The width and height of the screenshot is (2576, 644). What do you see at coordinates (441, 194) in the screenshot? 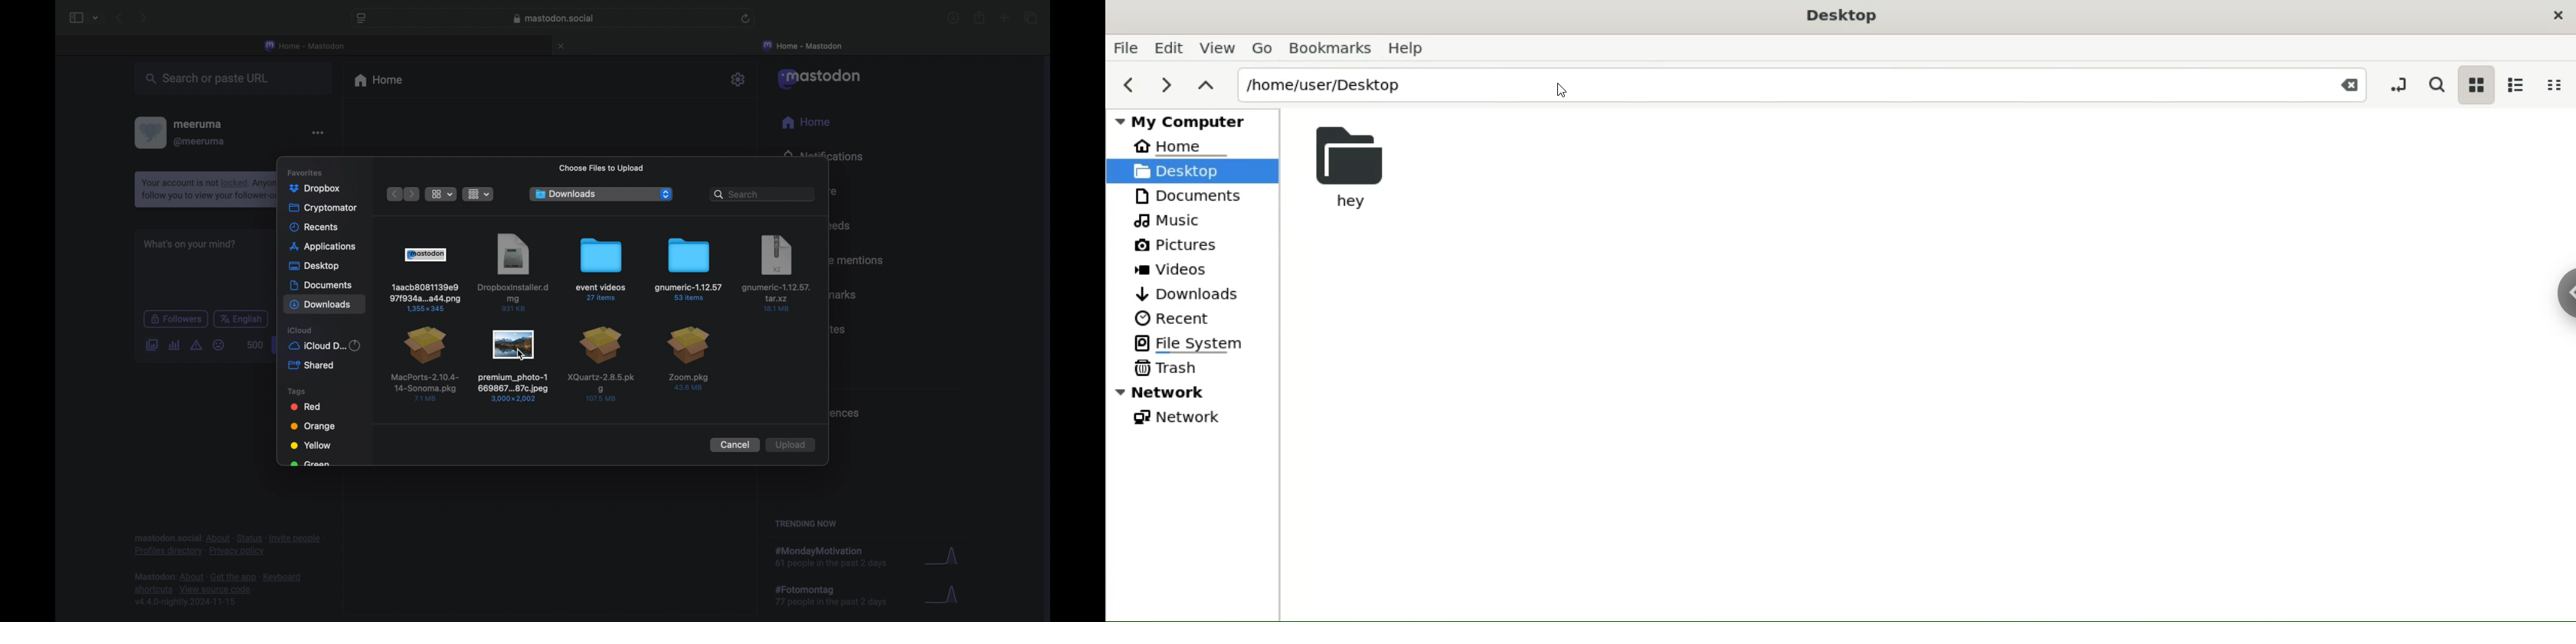
I see `list view options` at bounding box center [441, 194].